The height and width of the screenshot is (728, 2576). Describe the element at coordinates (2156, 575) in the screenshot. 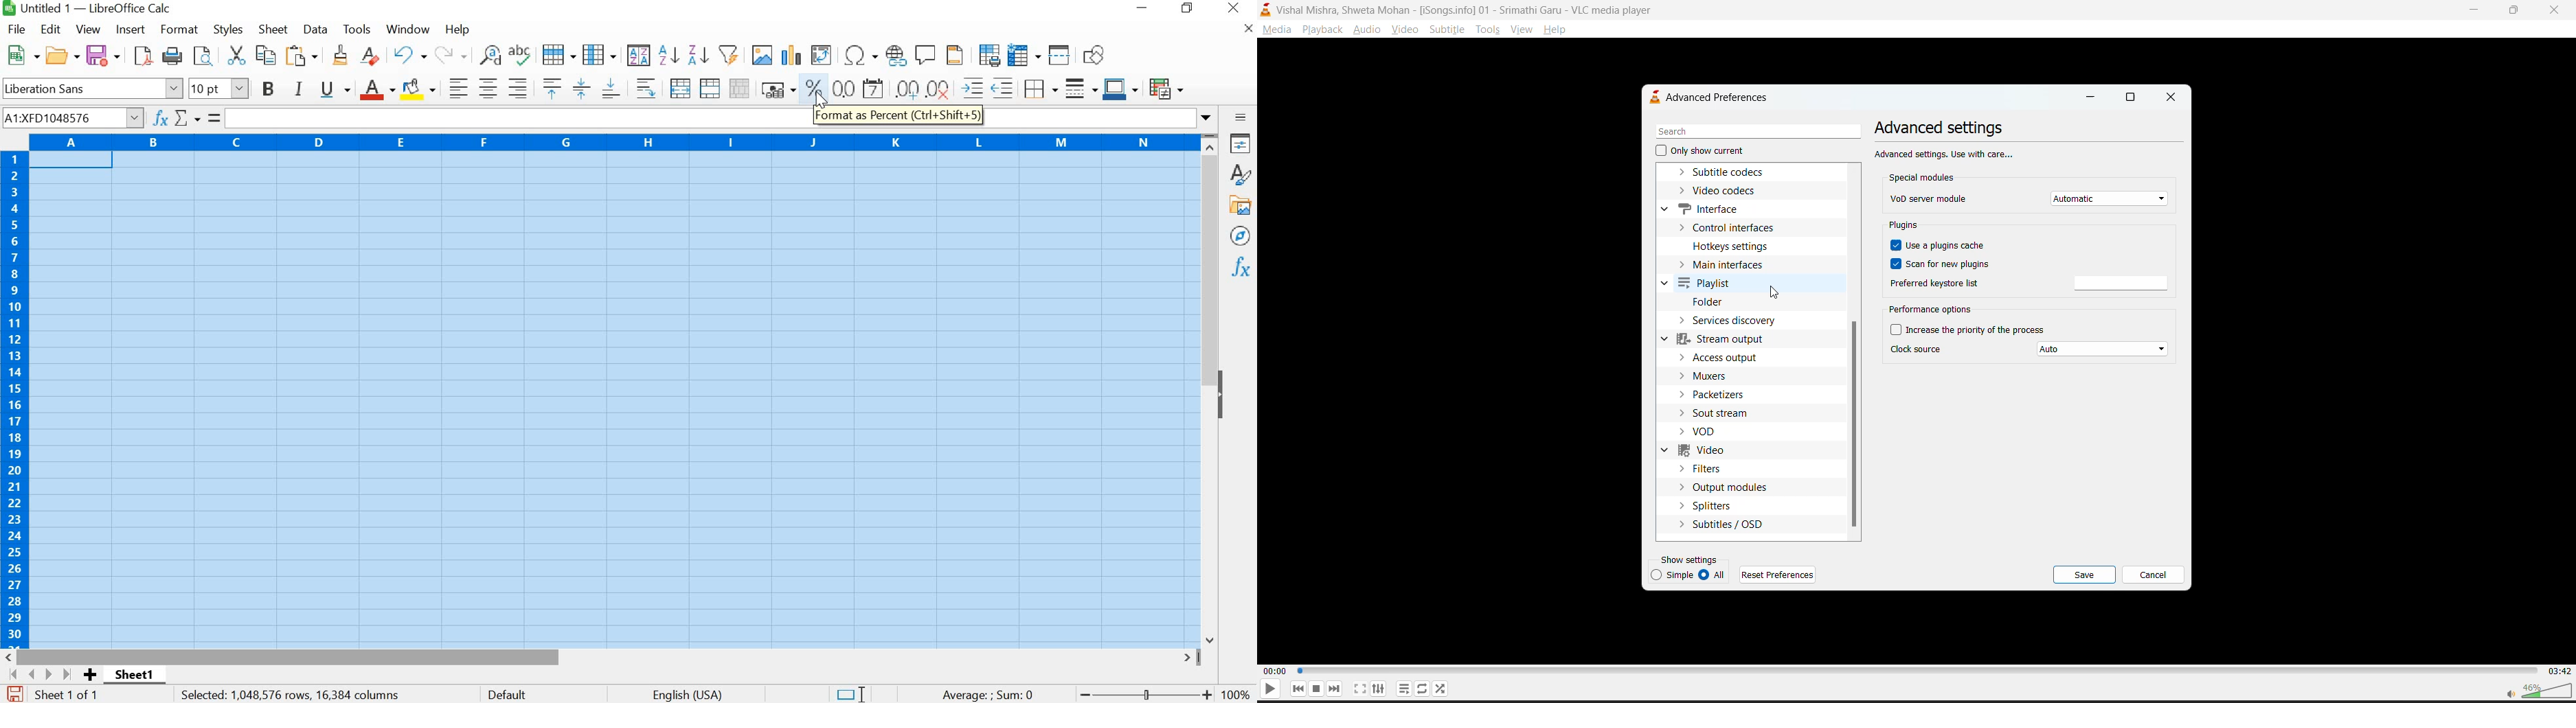

I see `cancel` at that location.